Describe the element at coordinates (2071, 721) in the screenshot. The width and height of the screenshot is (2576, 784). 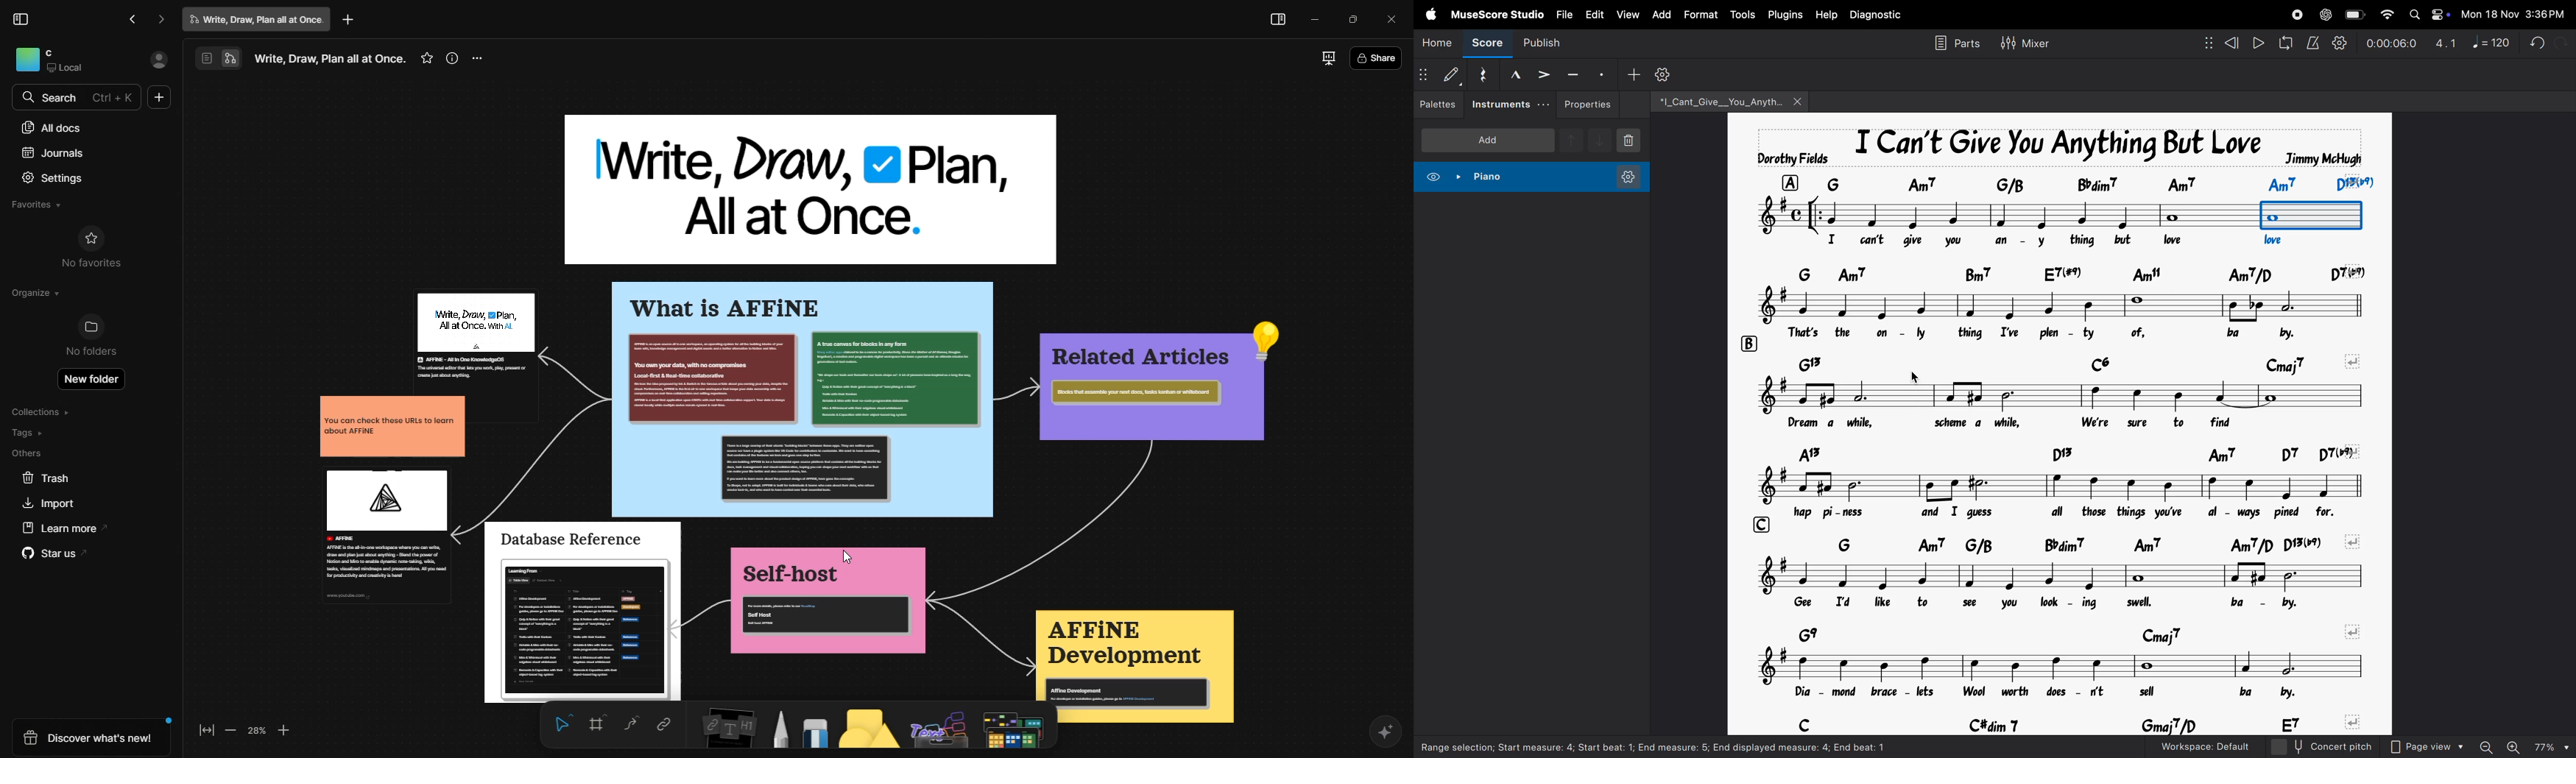
I see `chord symbols` at that location.